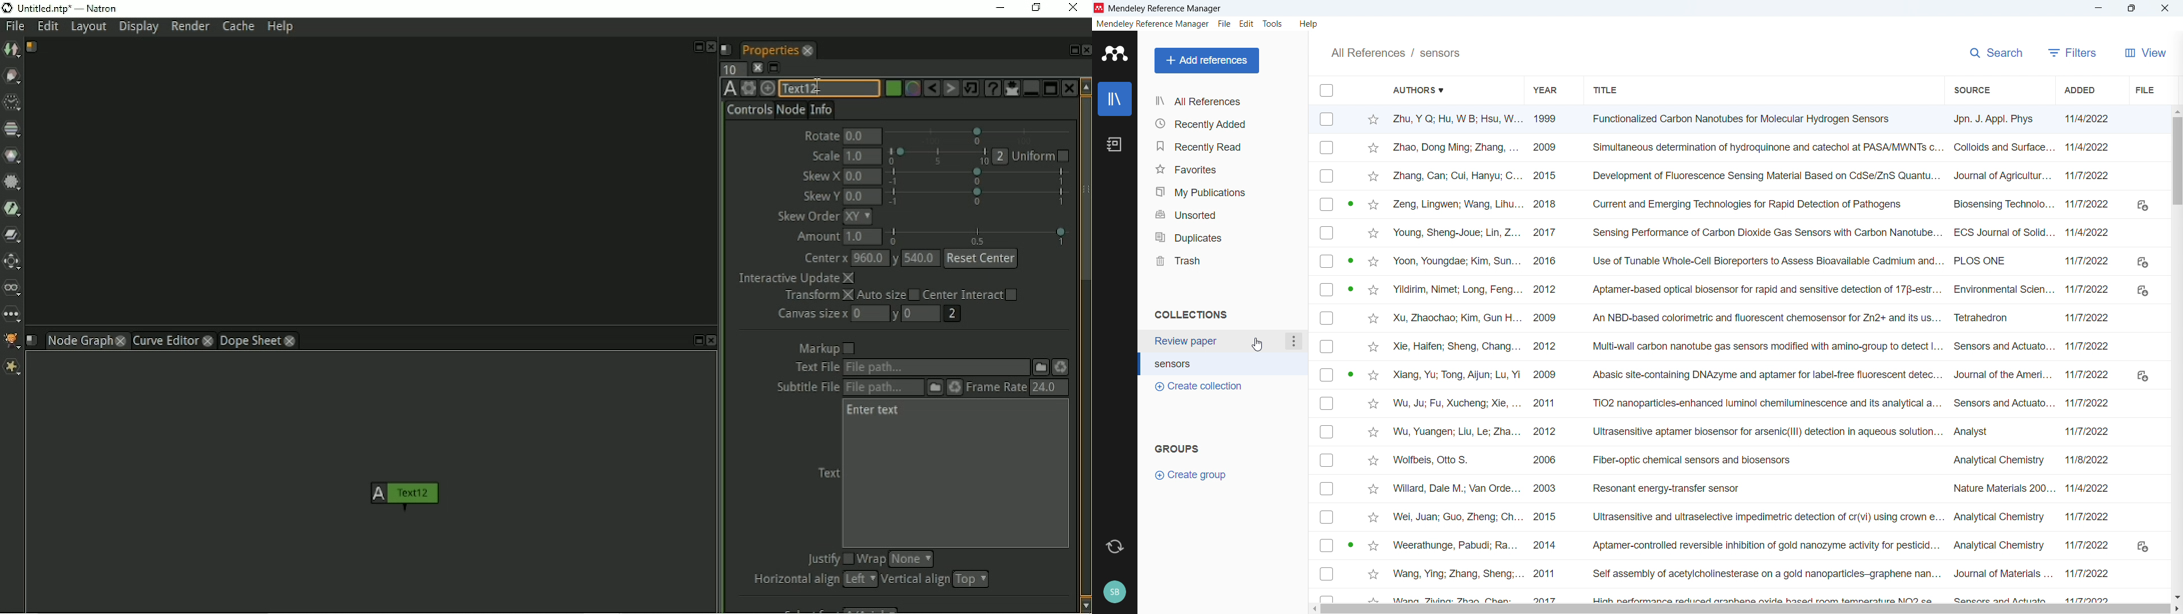 Image resolution: width=2184 pixels, height=616 pixels. What do you see at coordinates (1207, 61) in the screenshot?
I see `Add reference ` at bounding box center [1207, 61].